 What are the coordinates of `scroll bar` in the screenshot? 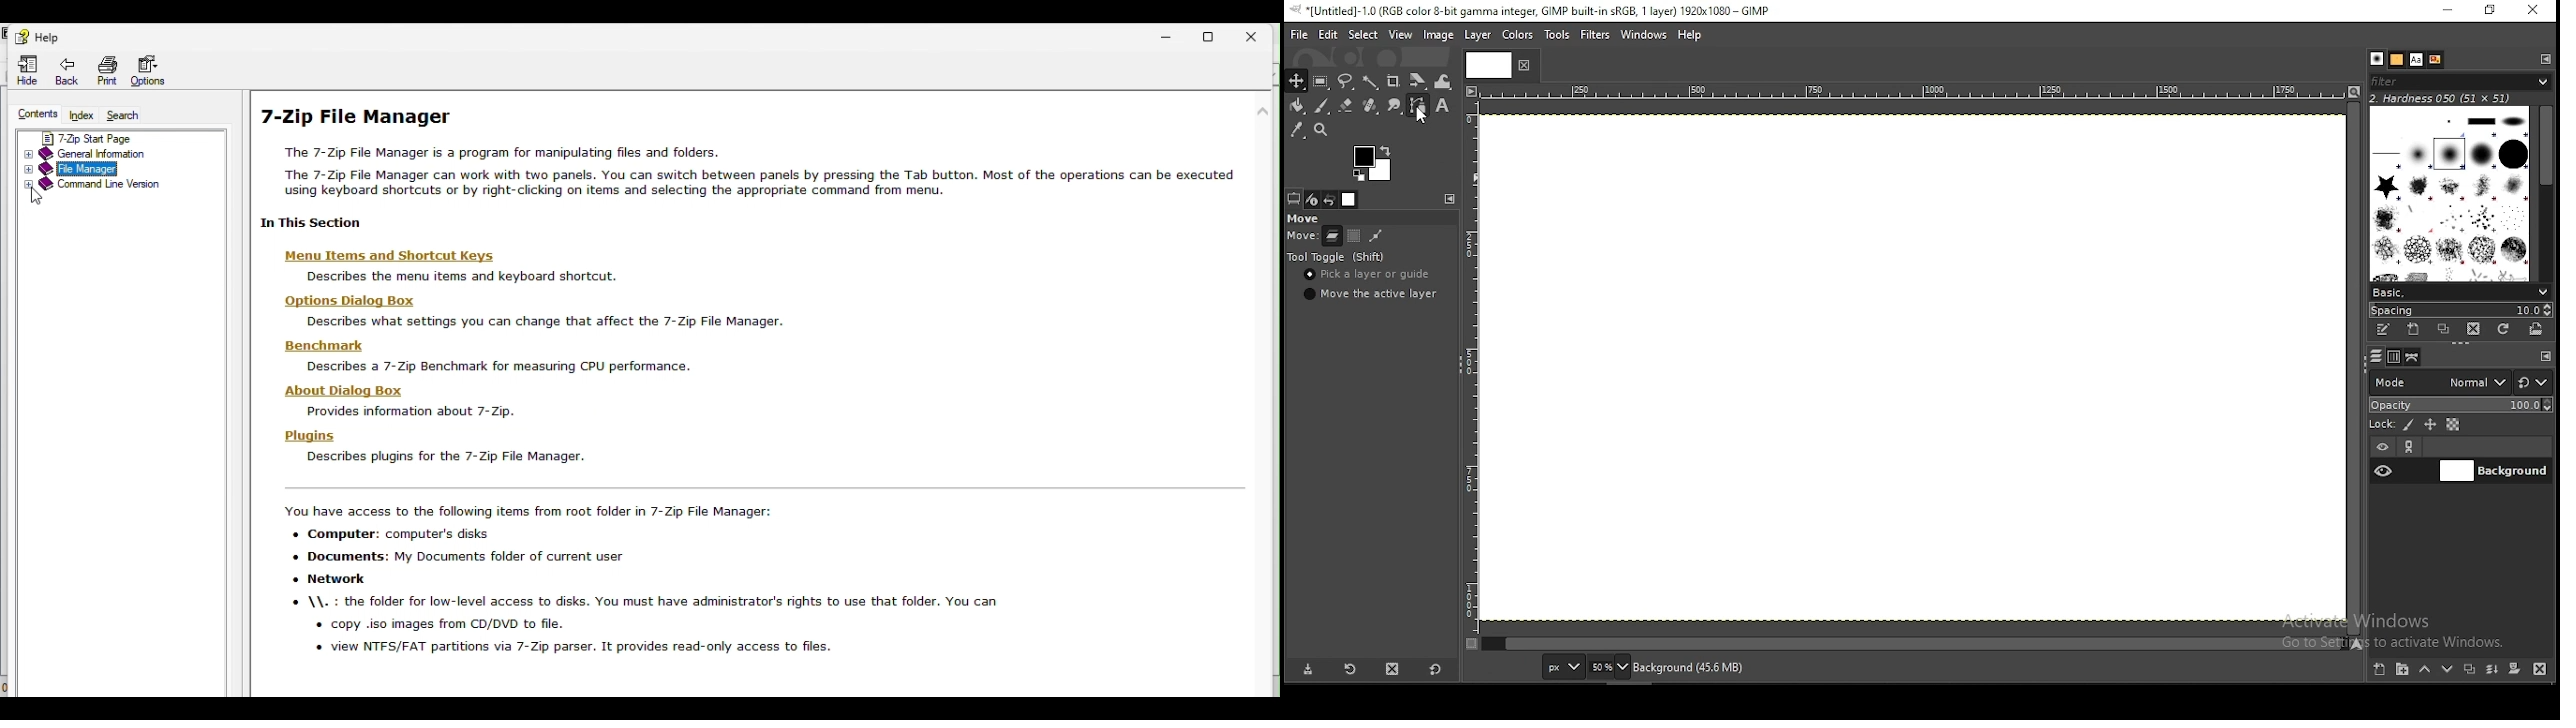 It's located at (2543, 194).